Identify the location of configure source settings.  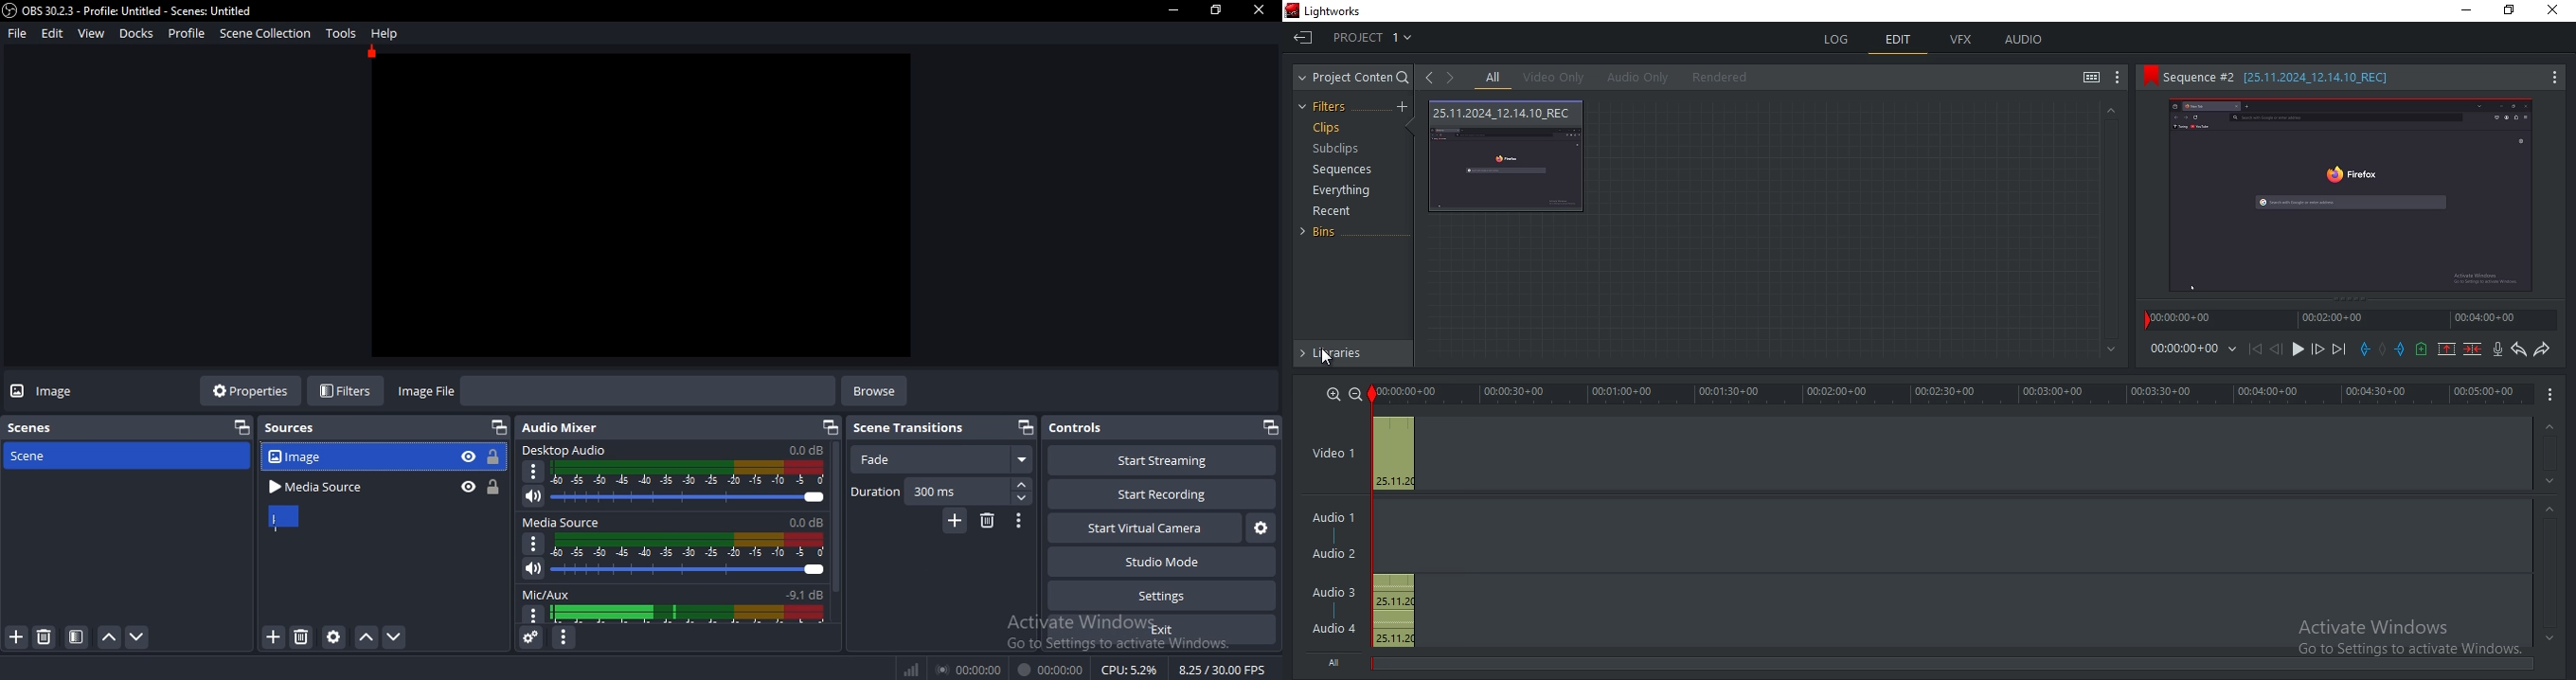
(332, 637).